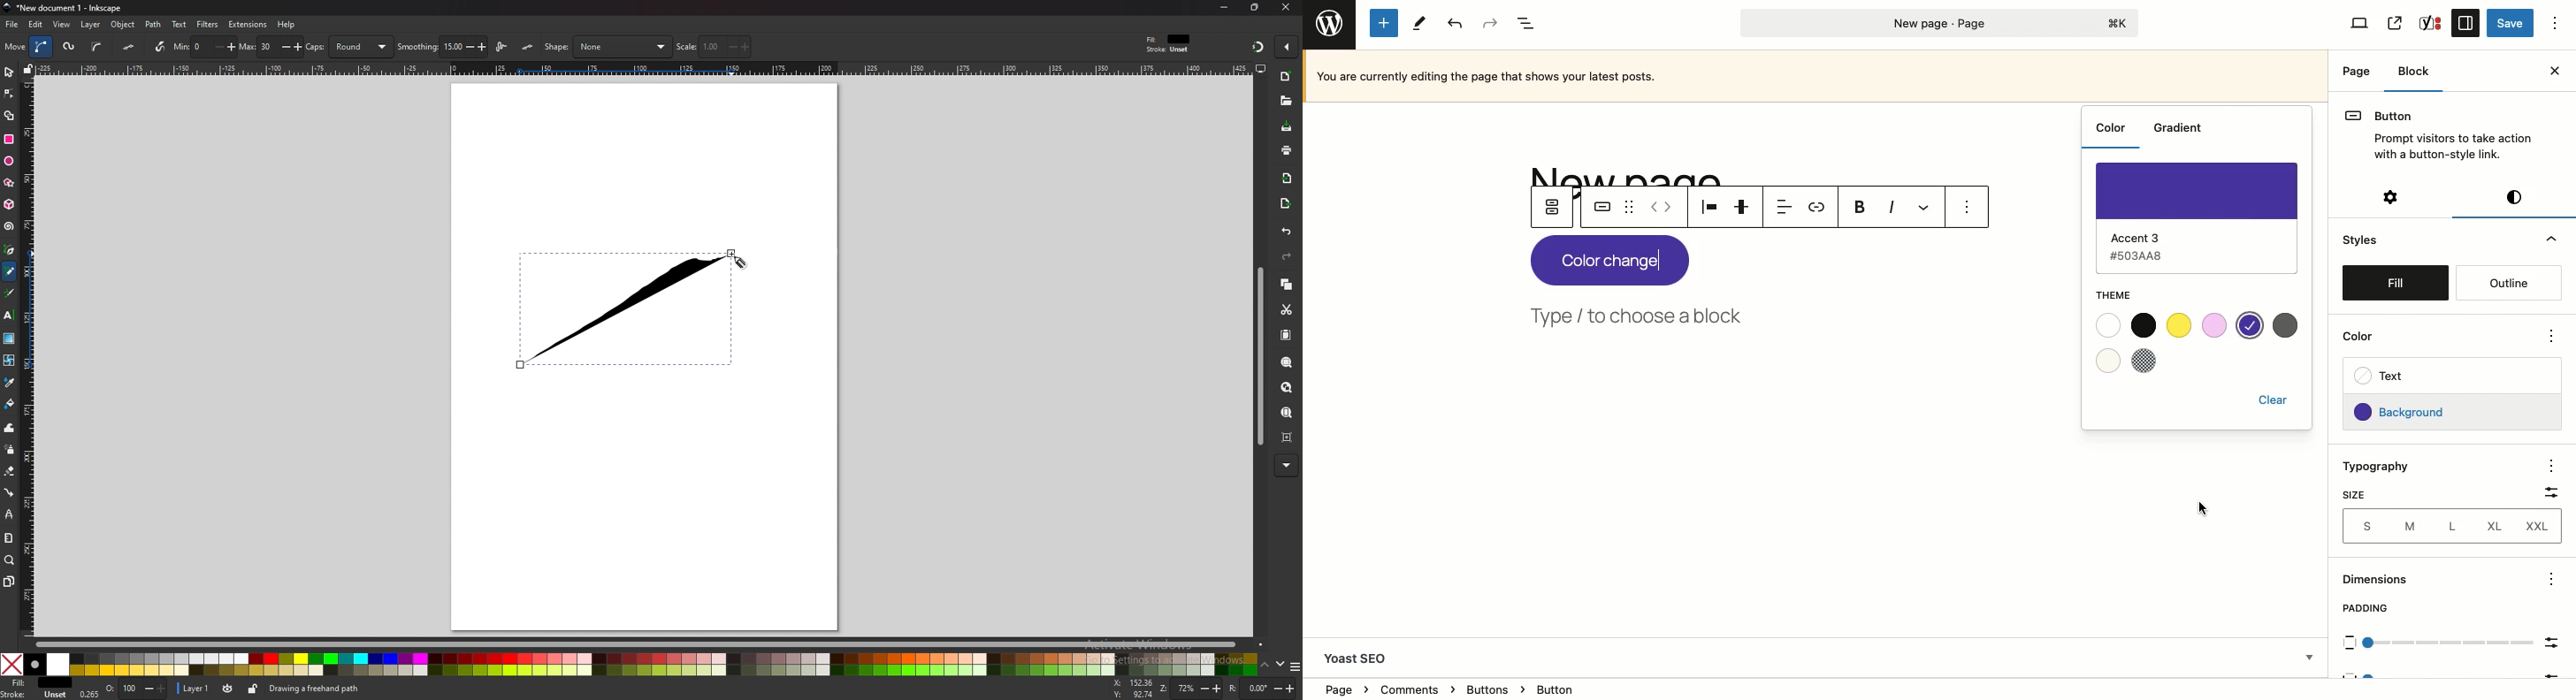 The image size is (2576, 700). I want to click on down, so click(1280, 663).